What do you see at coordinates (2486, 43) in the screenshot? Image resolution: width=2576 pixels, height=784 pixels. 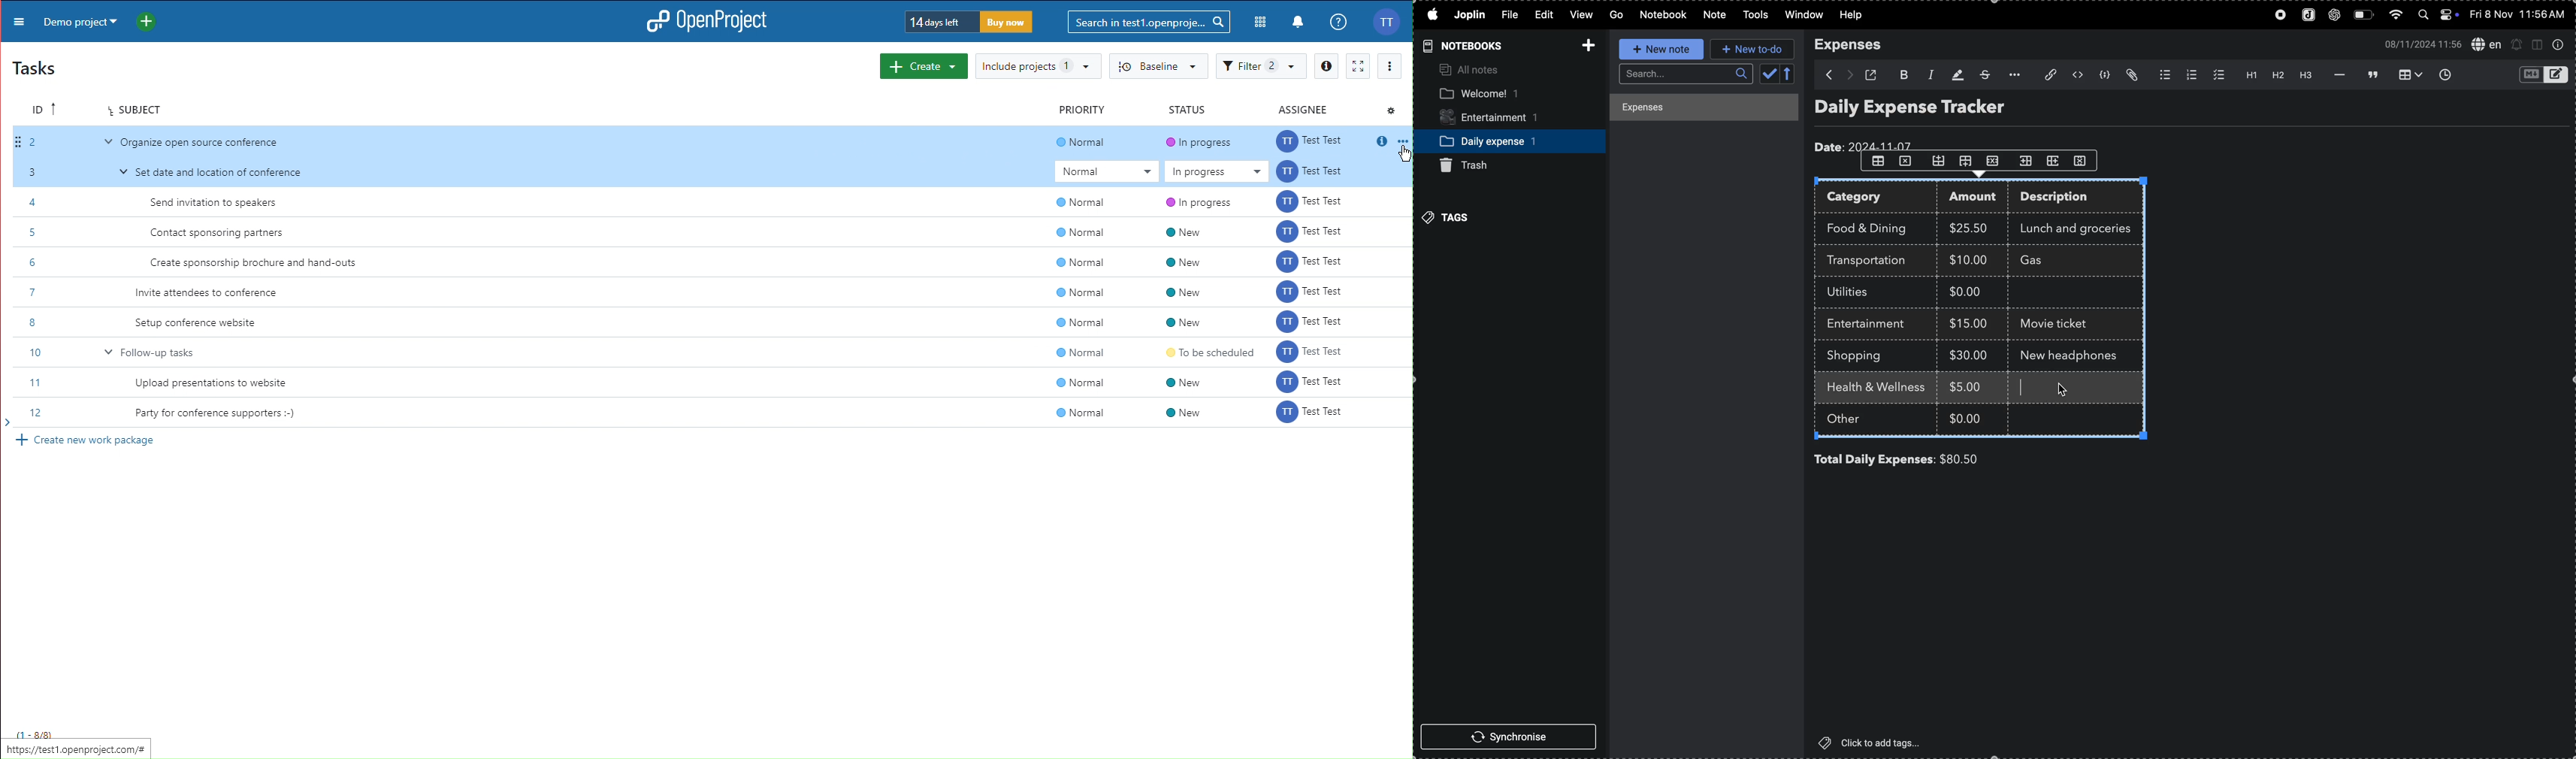 I see `spell check` at bounding box center [2486, 43].